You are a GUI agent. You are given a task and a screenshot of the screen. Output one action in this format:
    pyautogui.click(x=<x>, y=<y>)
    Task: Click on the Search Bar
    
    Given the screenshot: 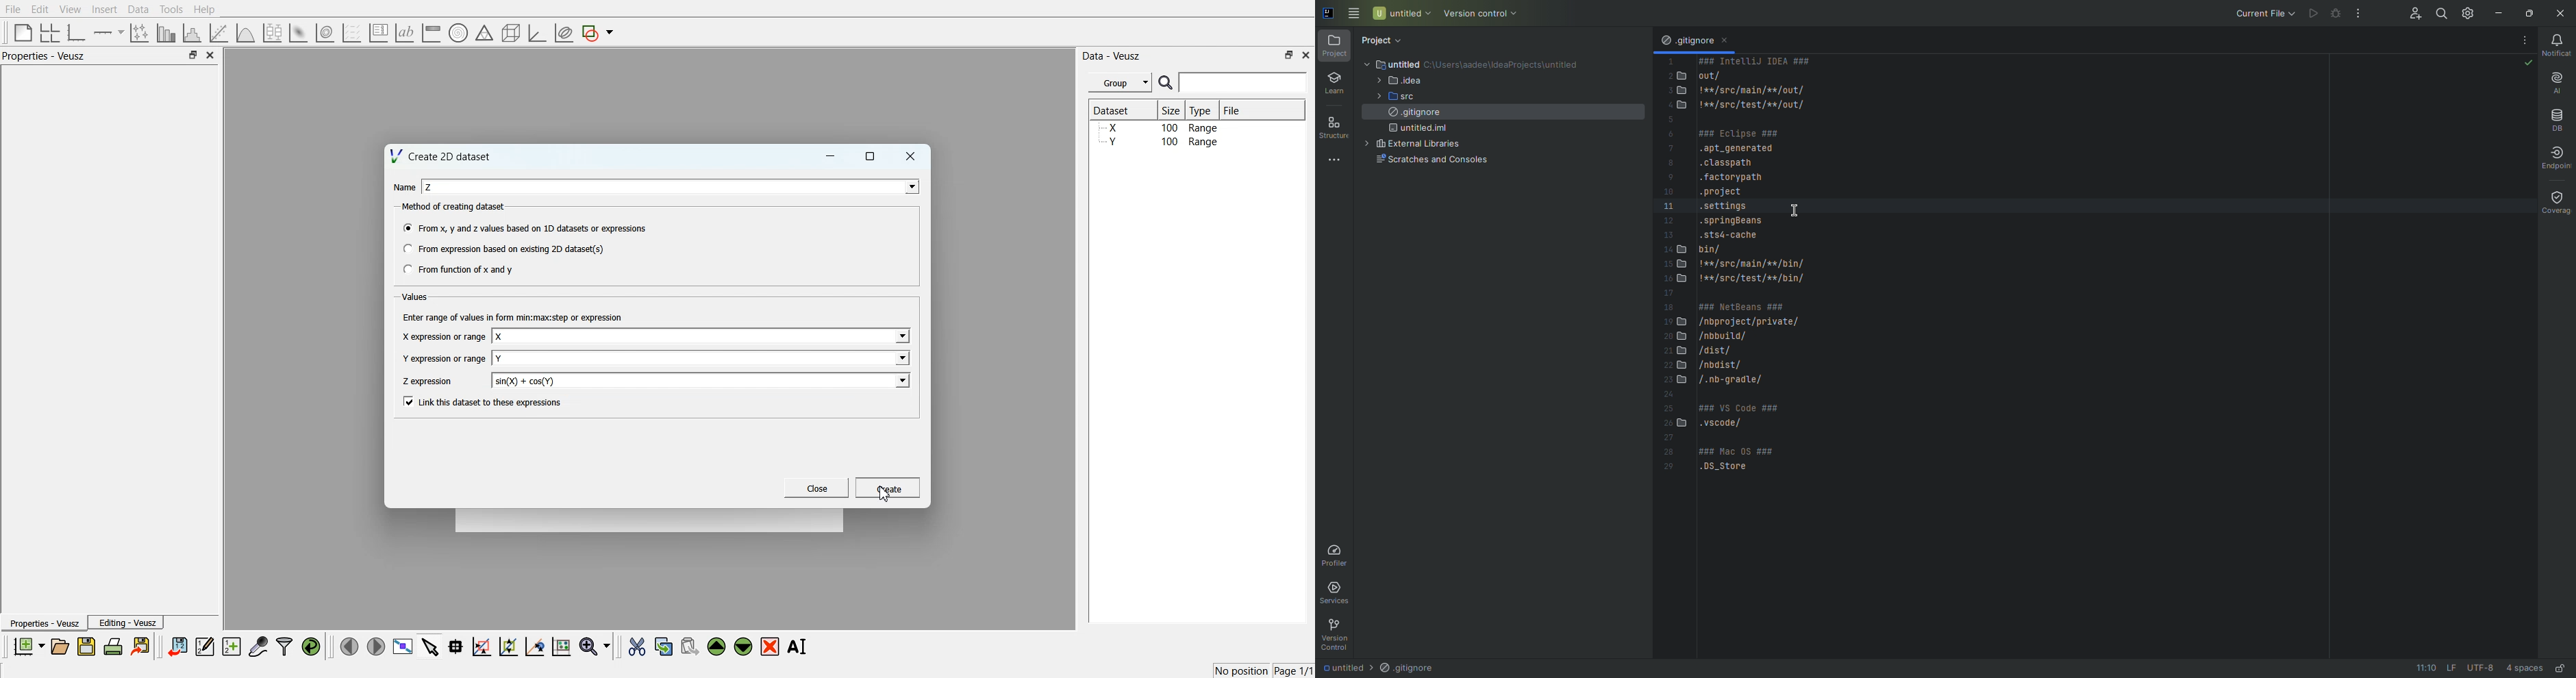 What is the action you would take?
    pyautogui.click(x=1234, y=82)
    